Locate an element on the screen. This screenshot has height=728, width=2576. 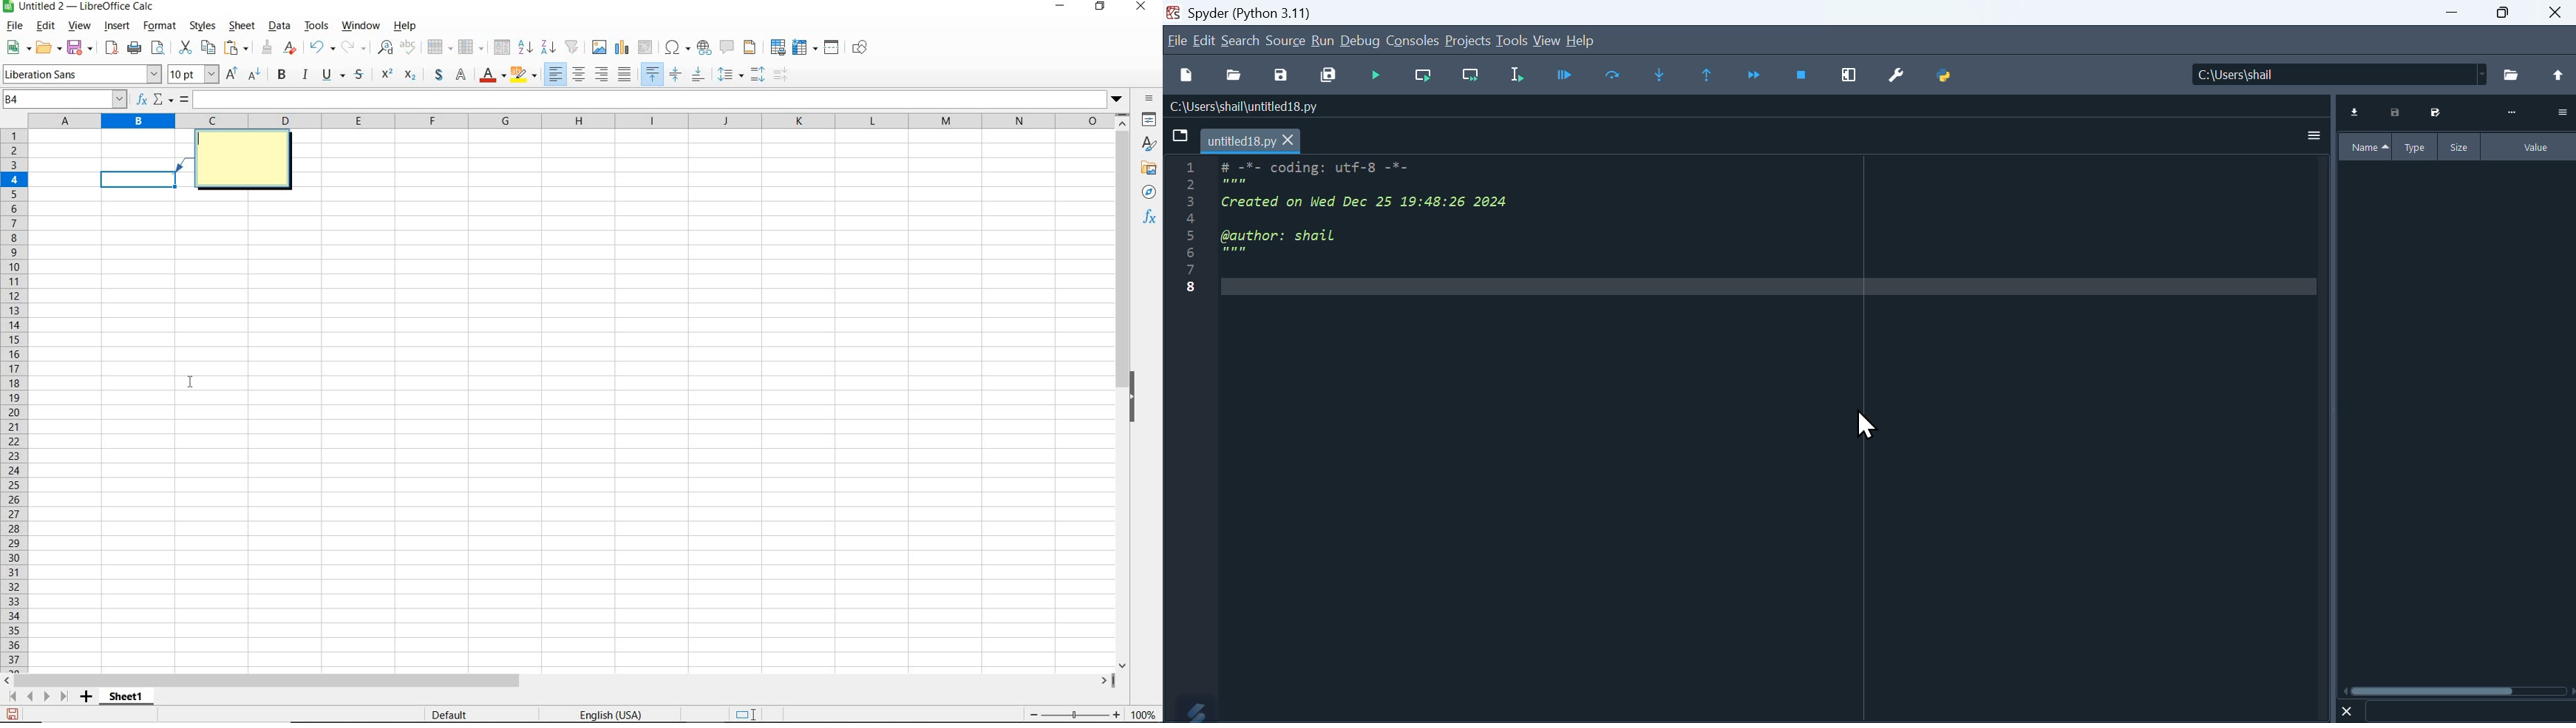
function wizard is located at coordinates (141, 100).